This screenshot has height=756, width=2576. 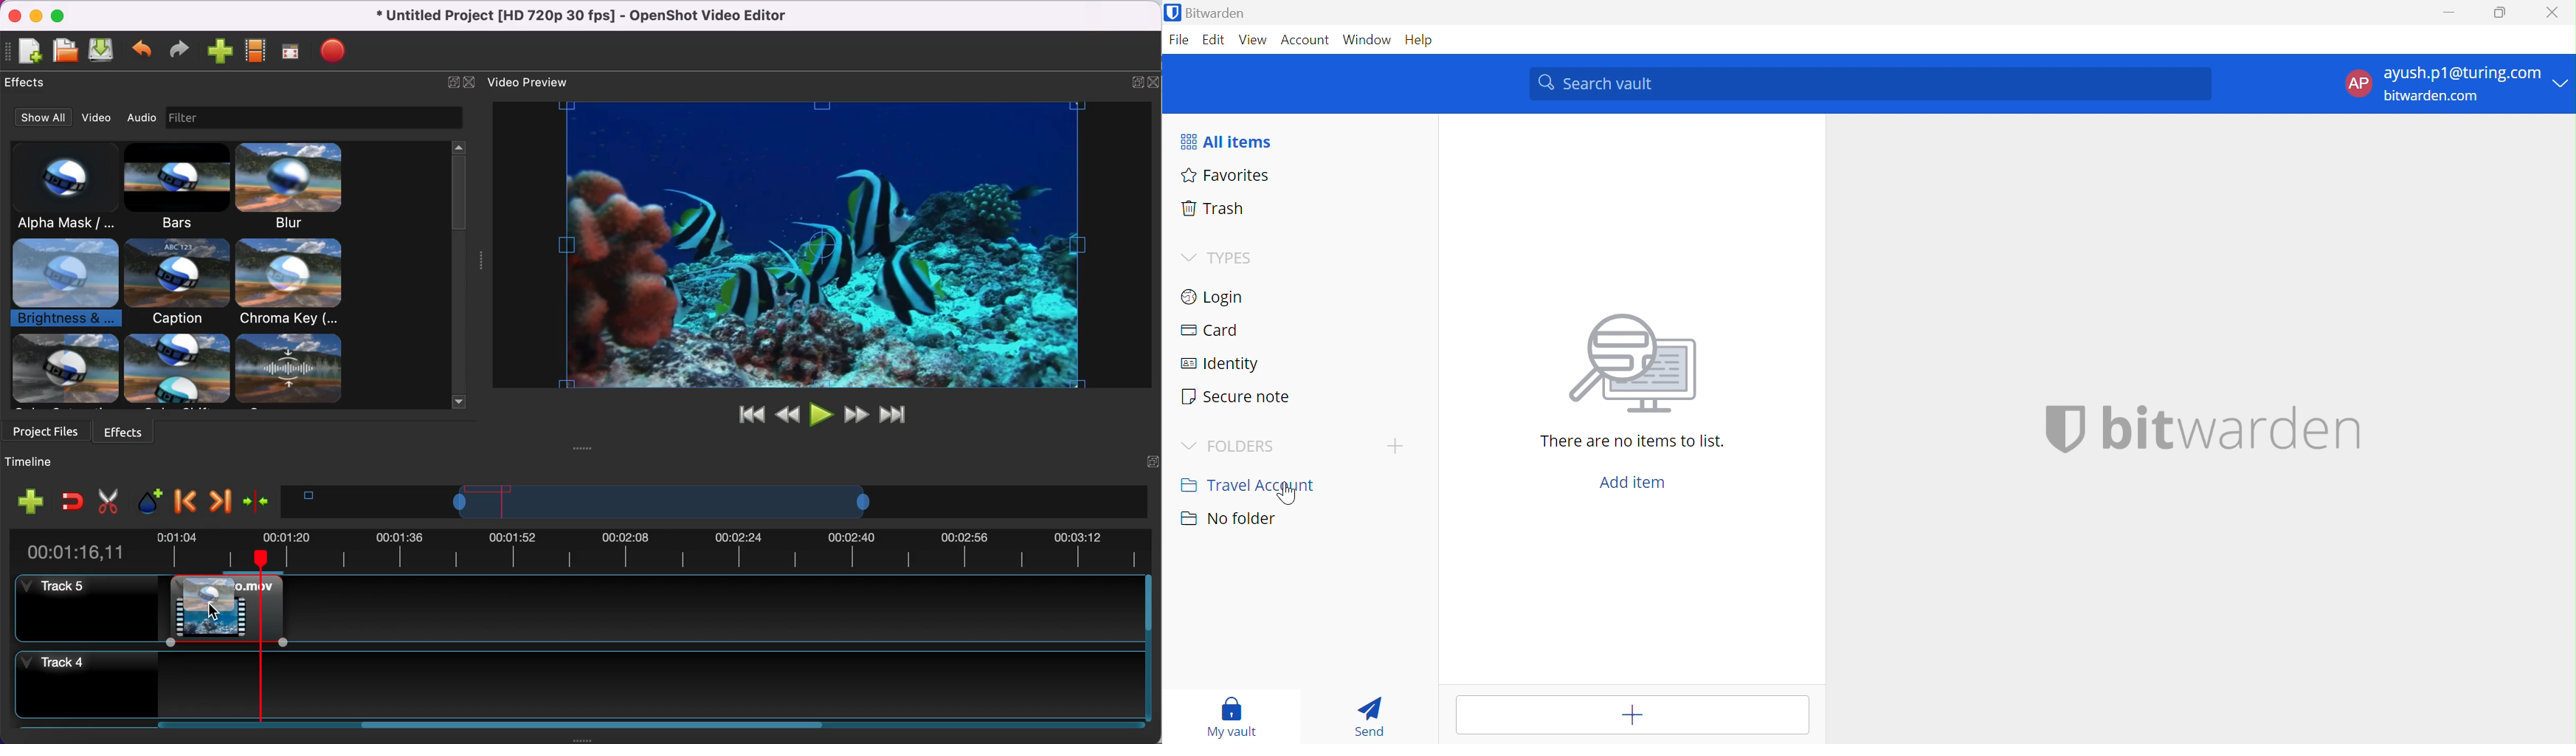 What do you see at coordinates (2055, 427) in the screenshot?
I see `bitwarden logo` at bounding box center [2055, 427].